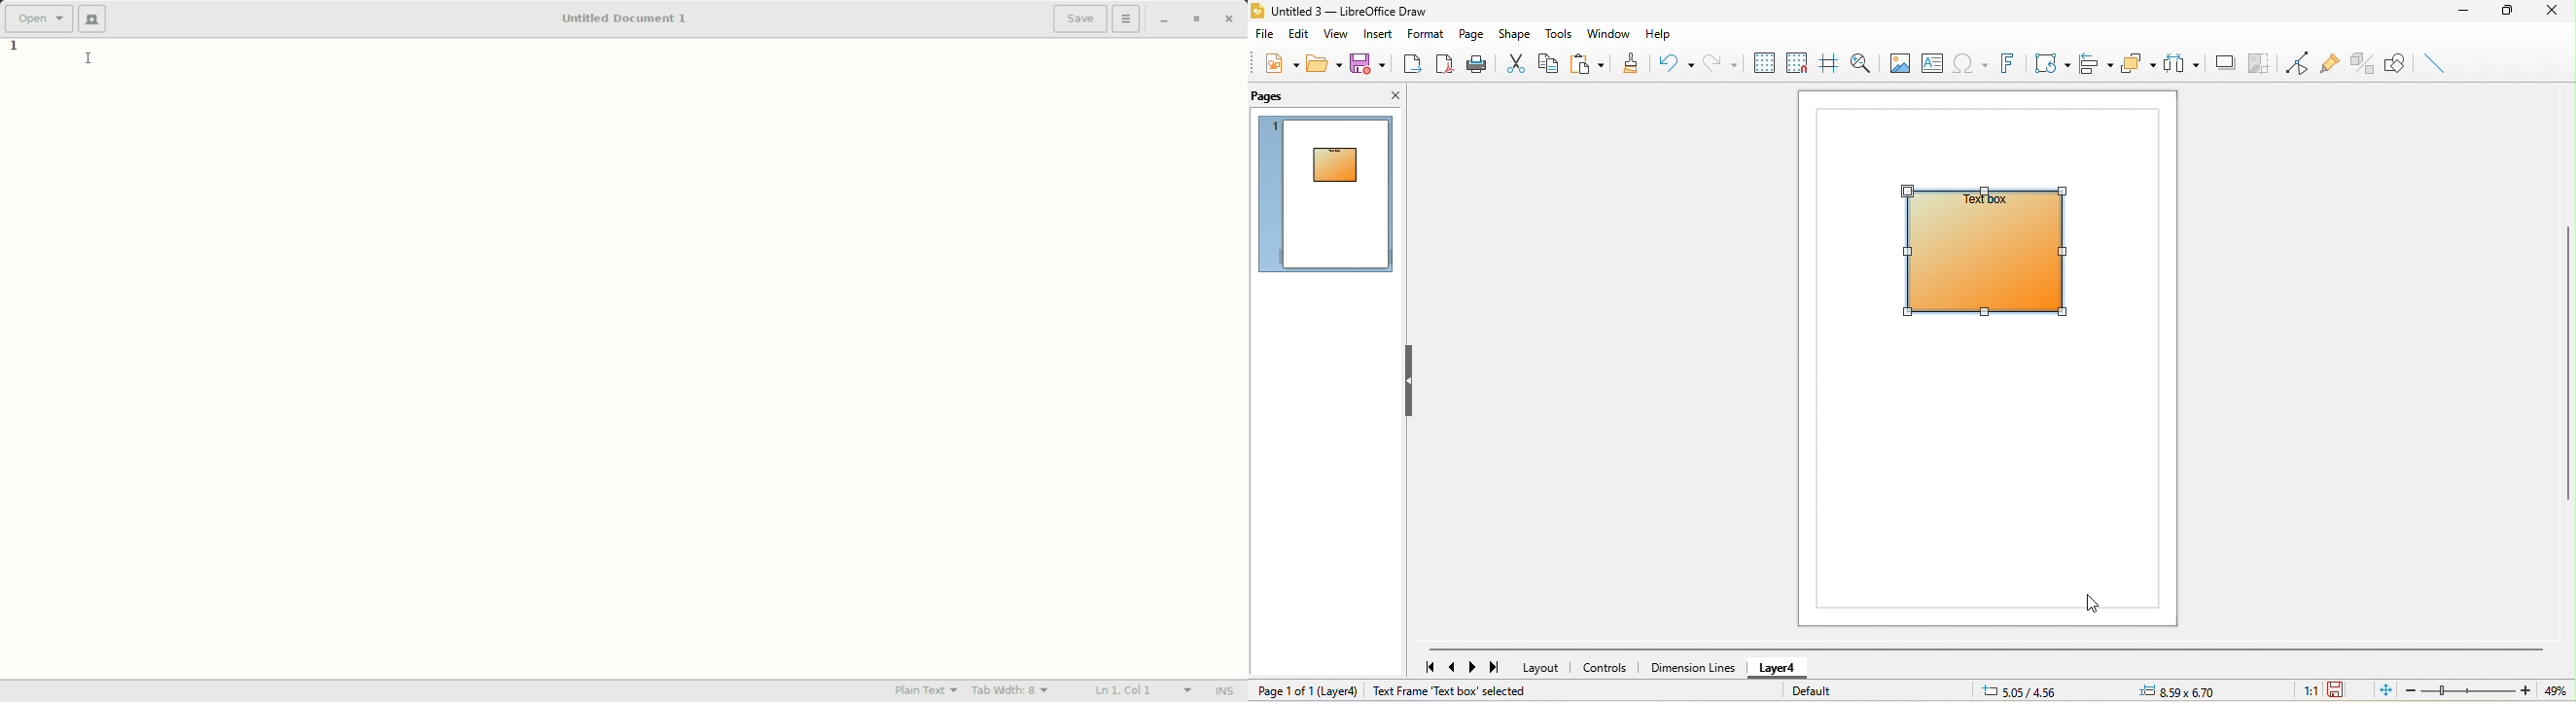 This screenshot has width=2576, height=728. Describe the element at coordinates (1997, 254) in the screenshot. I see `Applied gradient color to a text box.` at that location.